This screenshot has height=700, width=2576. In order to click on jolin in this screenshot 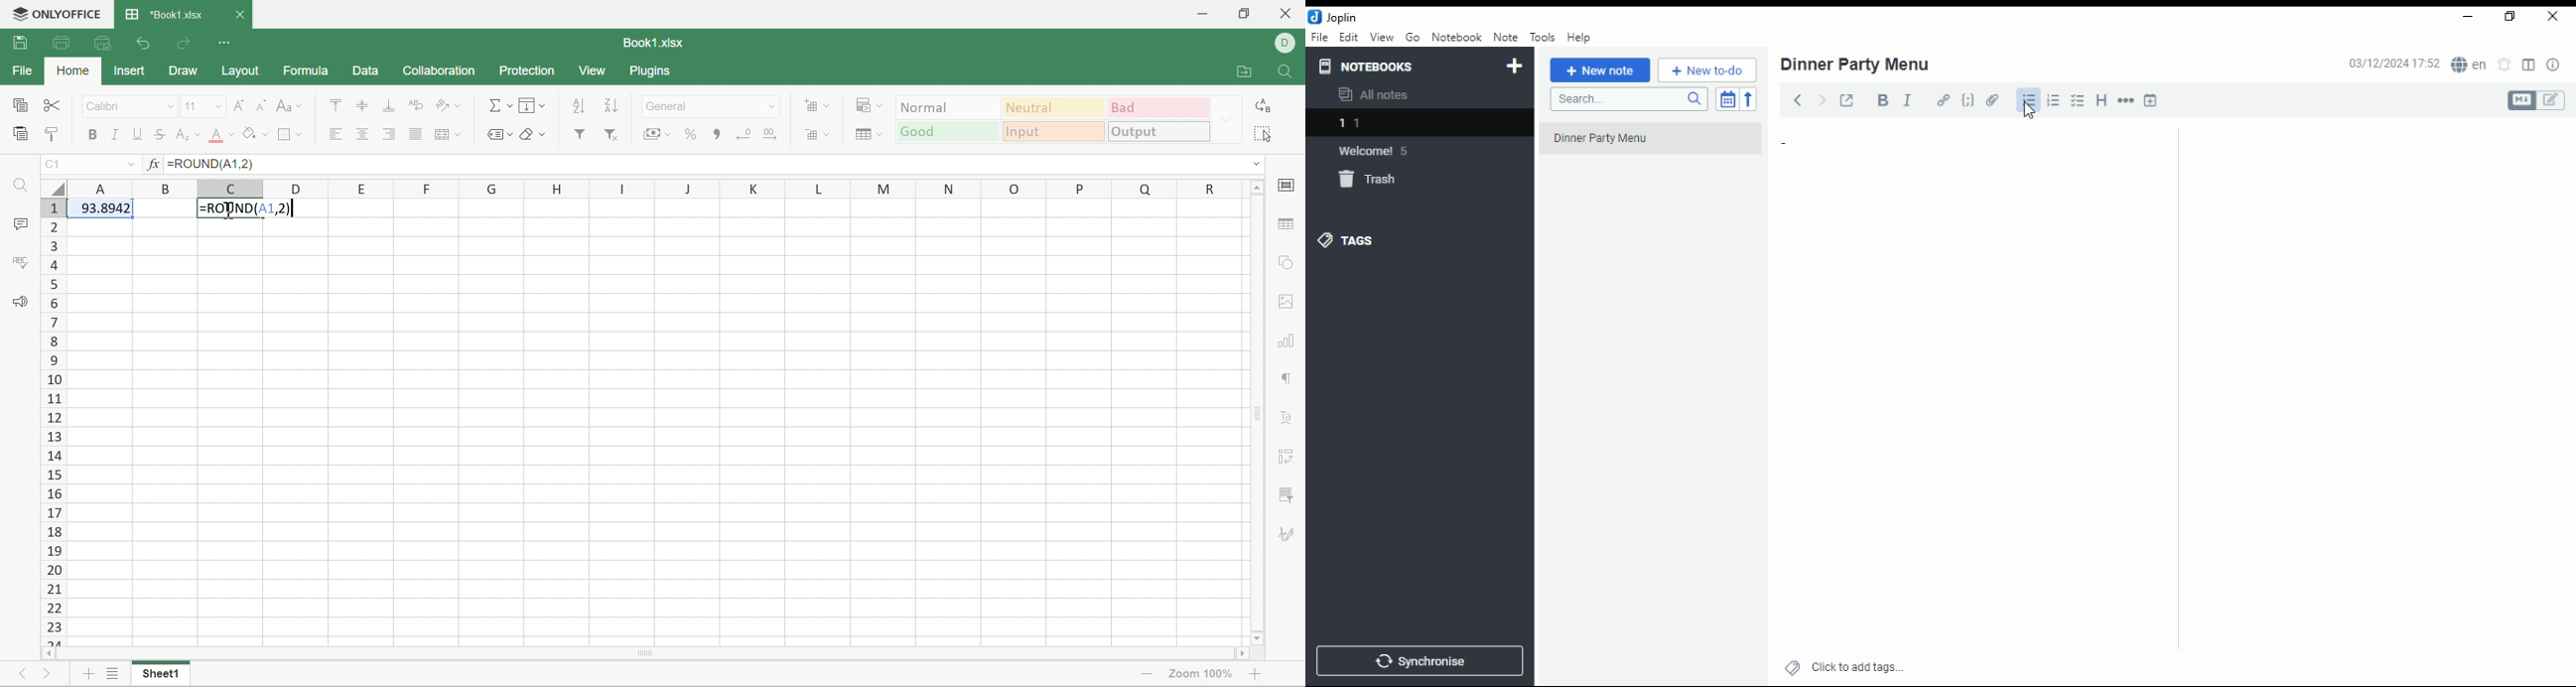, I will do `click(1334, 17)`.